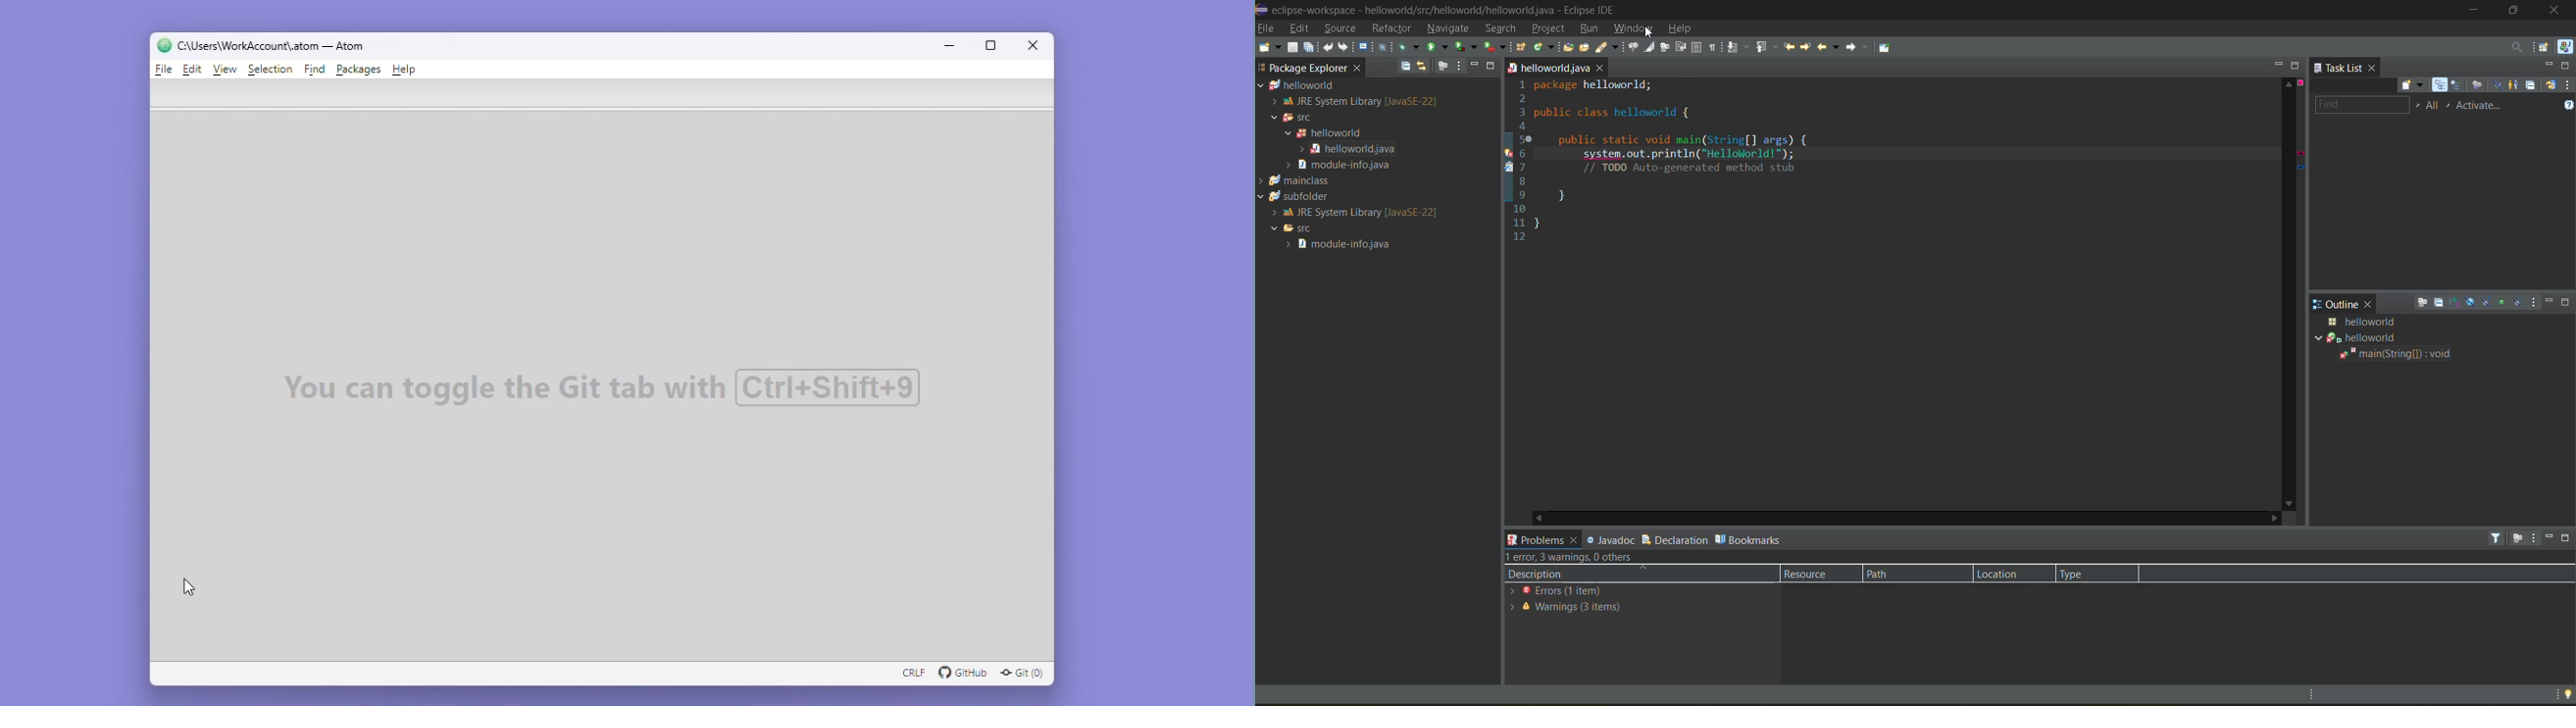 Image resolution: width=2576 pixels, height=728 pixels. What do you see at coordinates (2519, 301) in the screenshot?
I see `hide local types` at bounding box center [2519, 301].